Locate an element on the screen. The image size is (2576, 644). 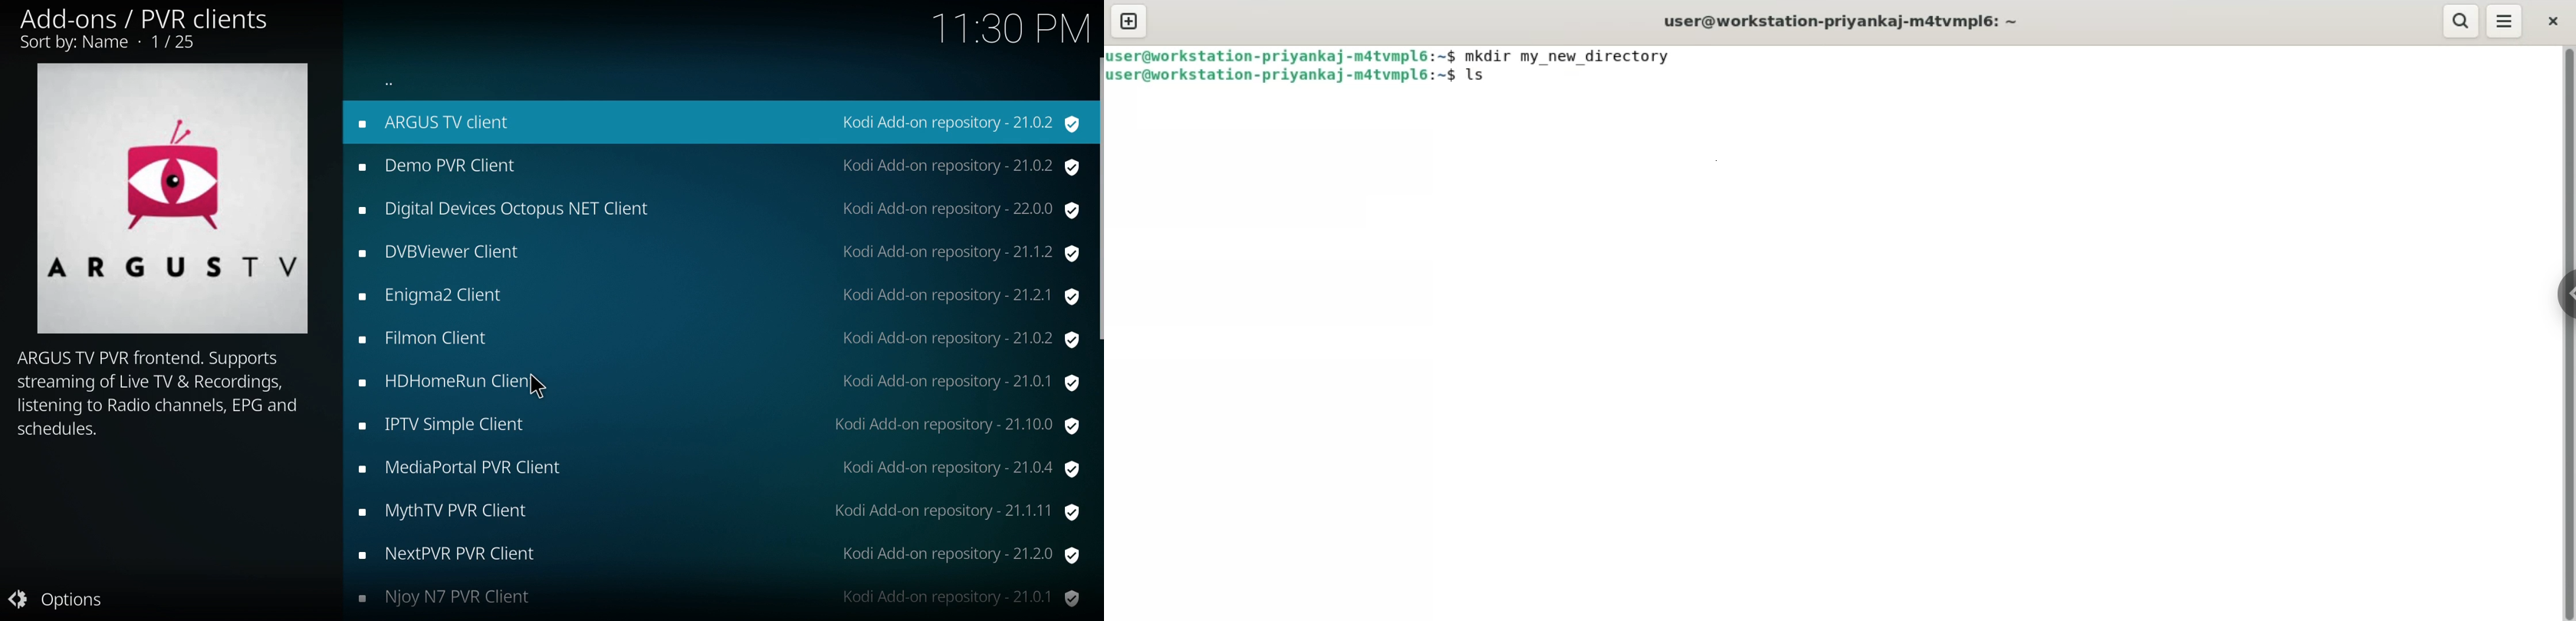
Sort by: Name - 1/25 is located at coordinates (112, 44).